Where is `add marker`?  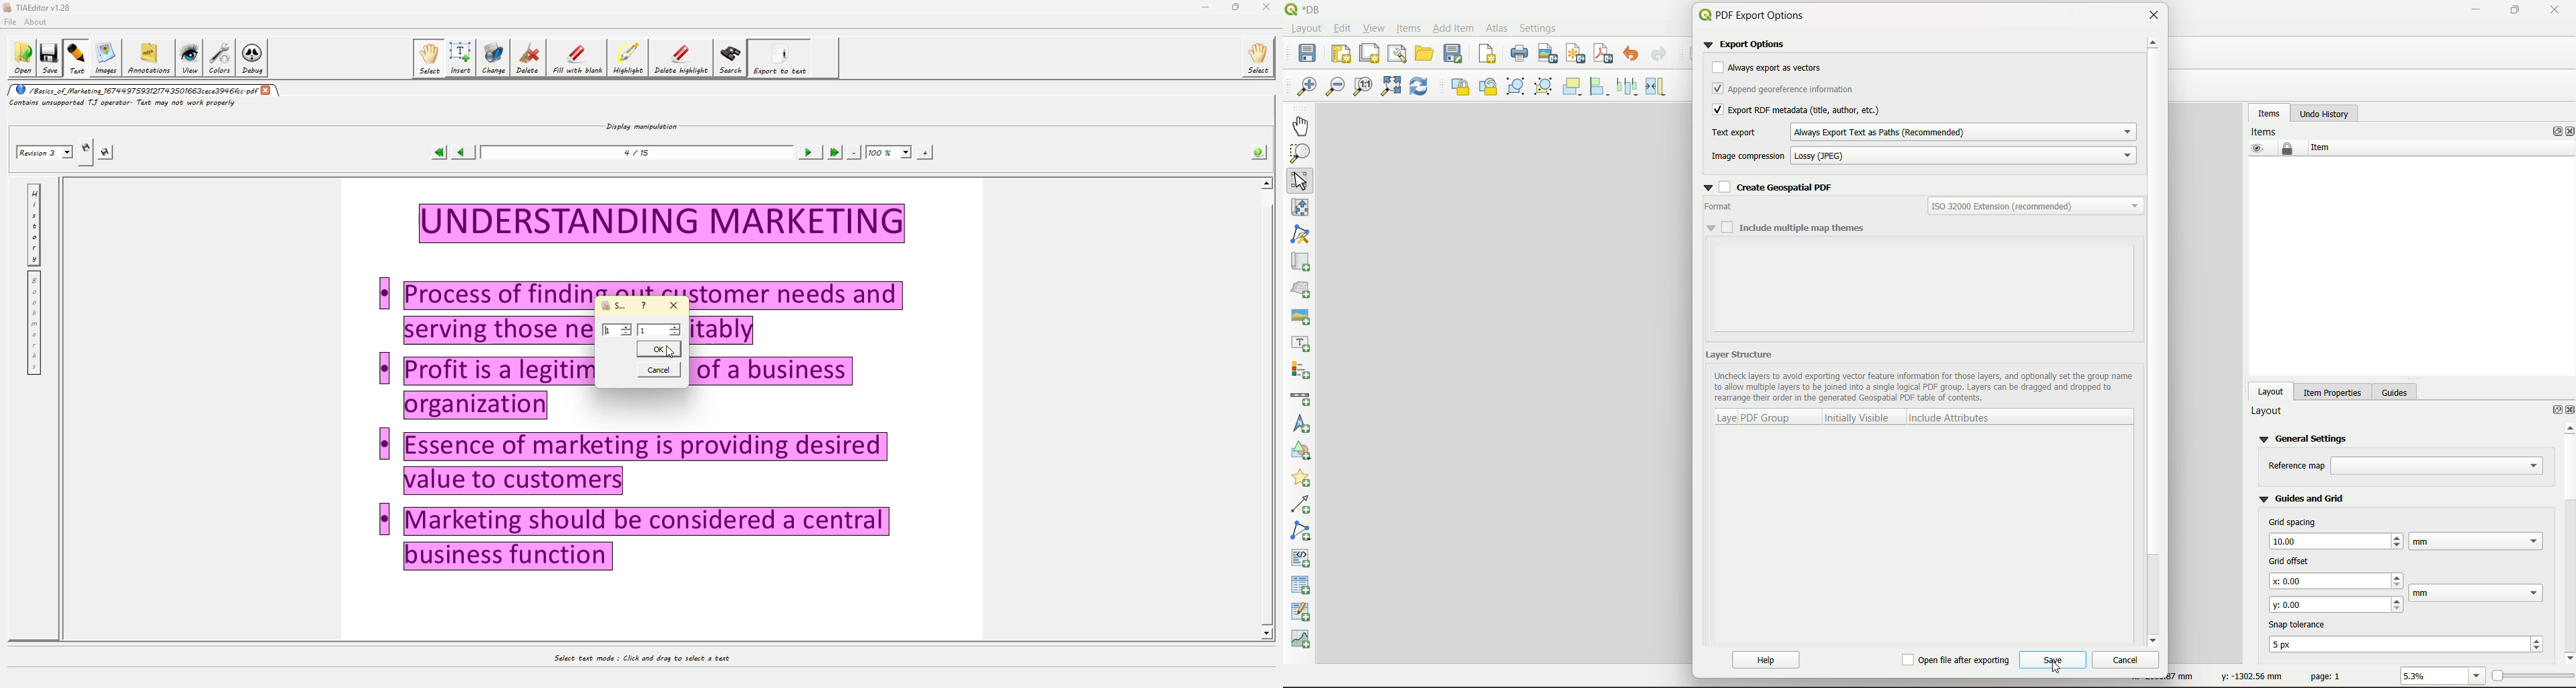 add marker is located at coordinates (1303, 480).